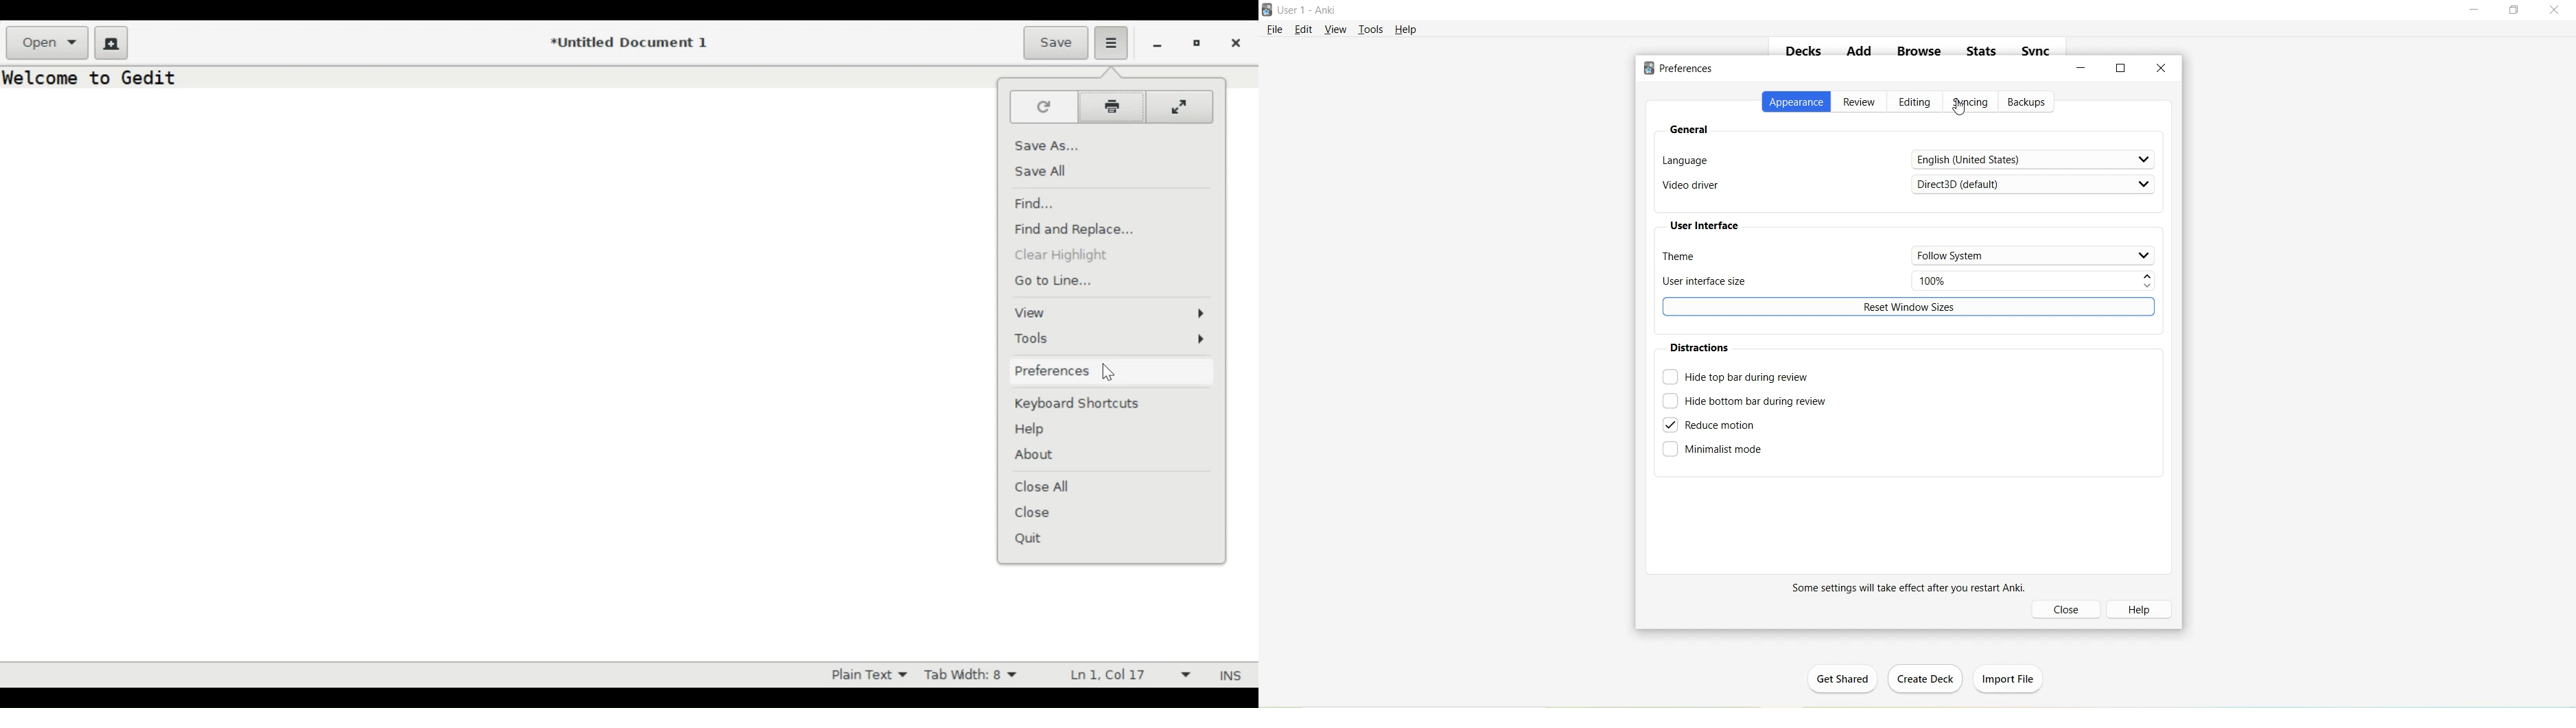  Describe the element at coordinates (1237, 43) in the screenshot. I see `Close` at that location.